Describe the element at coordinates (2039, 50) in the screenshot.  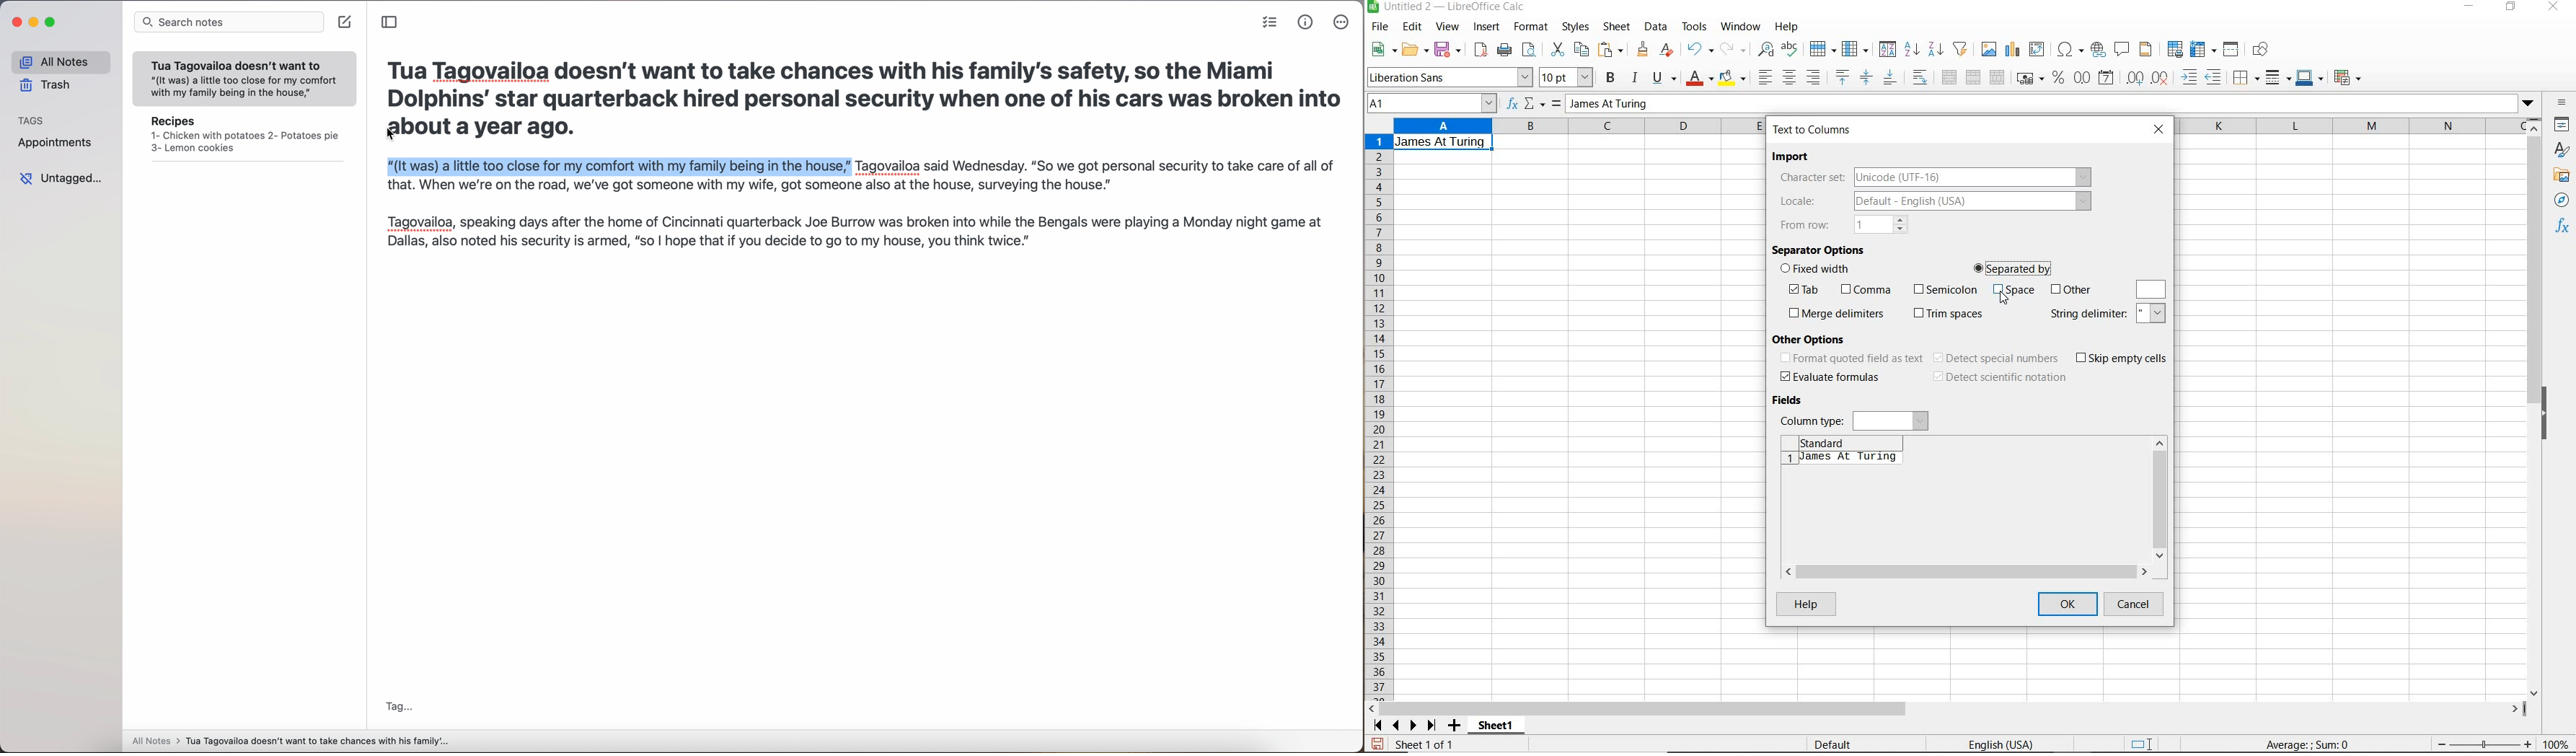
I see `insert or edit pivot table` at that location.